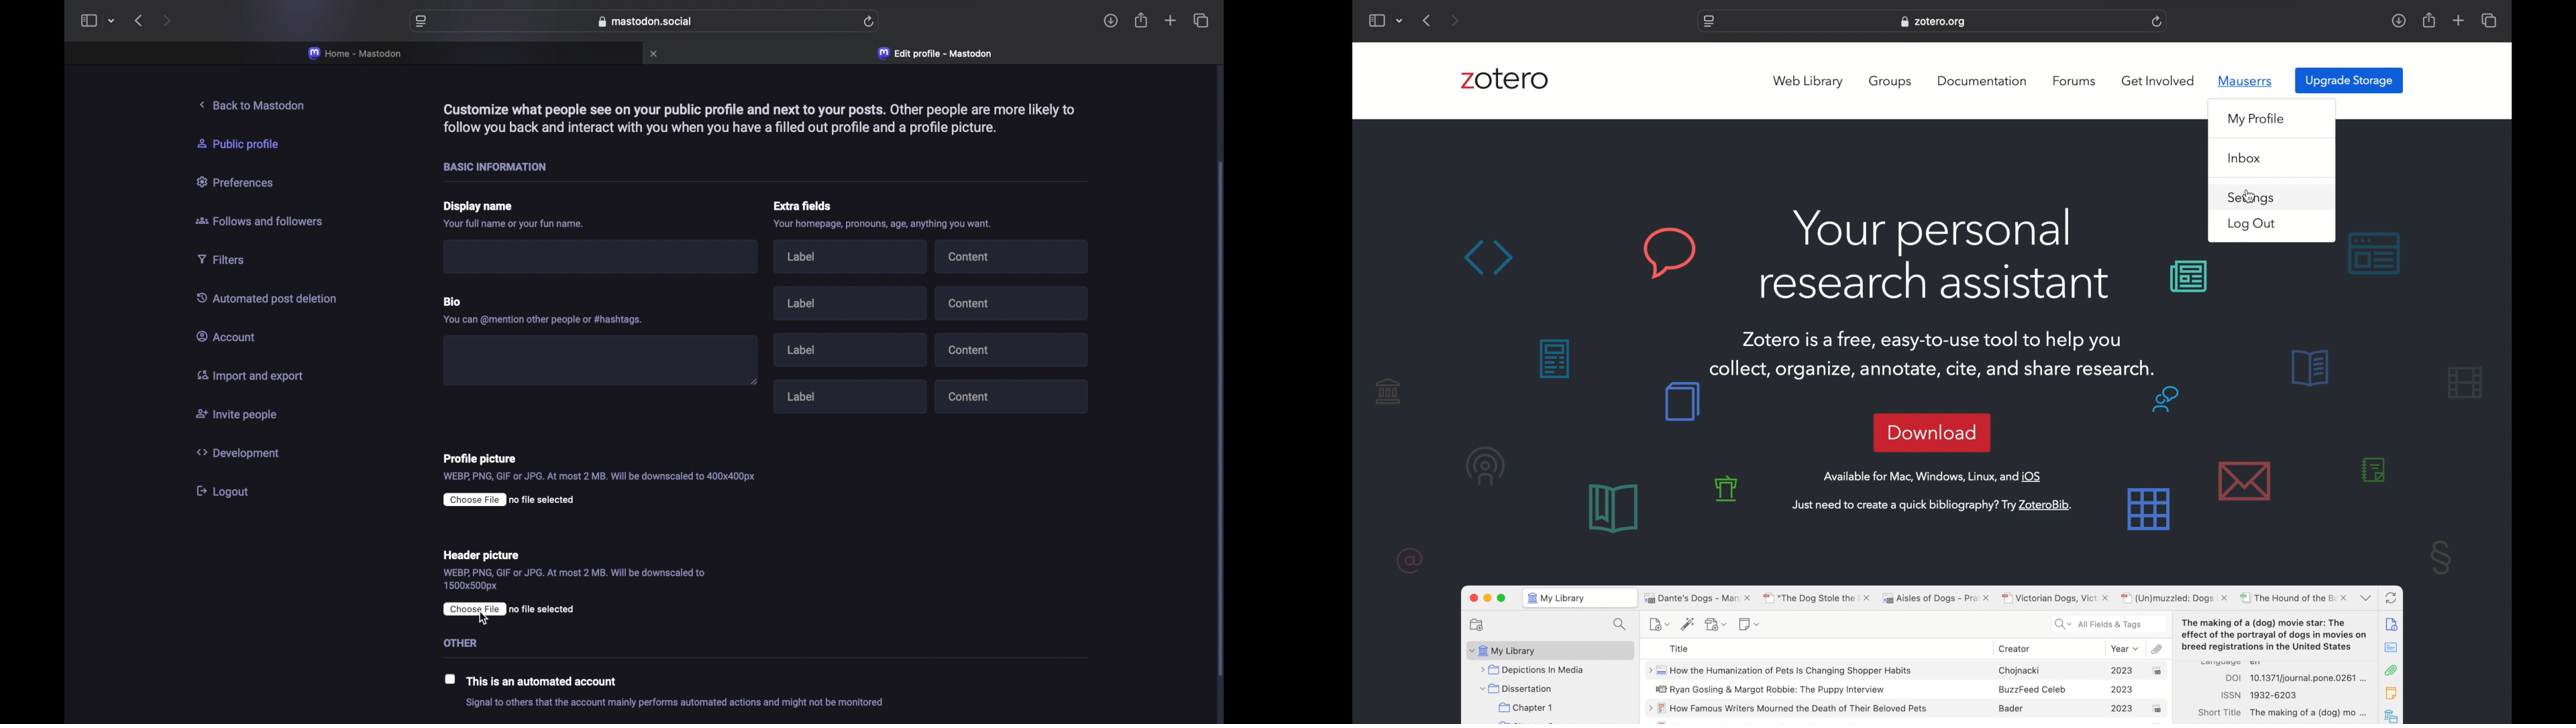 This screenshot has width=2576, height=728. What do you see at coordinates (2245, 158) in the screenshot?
I see `inbox` at bounding box center [2245, 158].